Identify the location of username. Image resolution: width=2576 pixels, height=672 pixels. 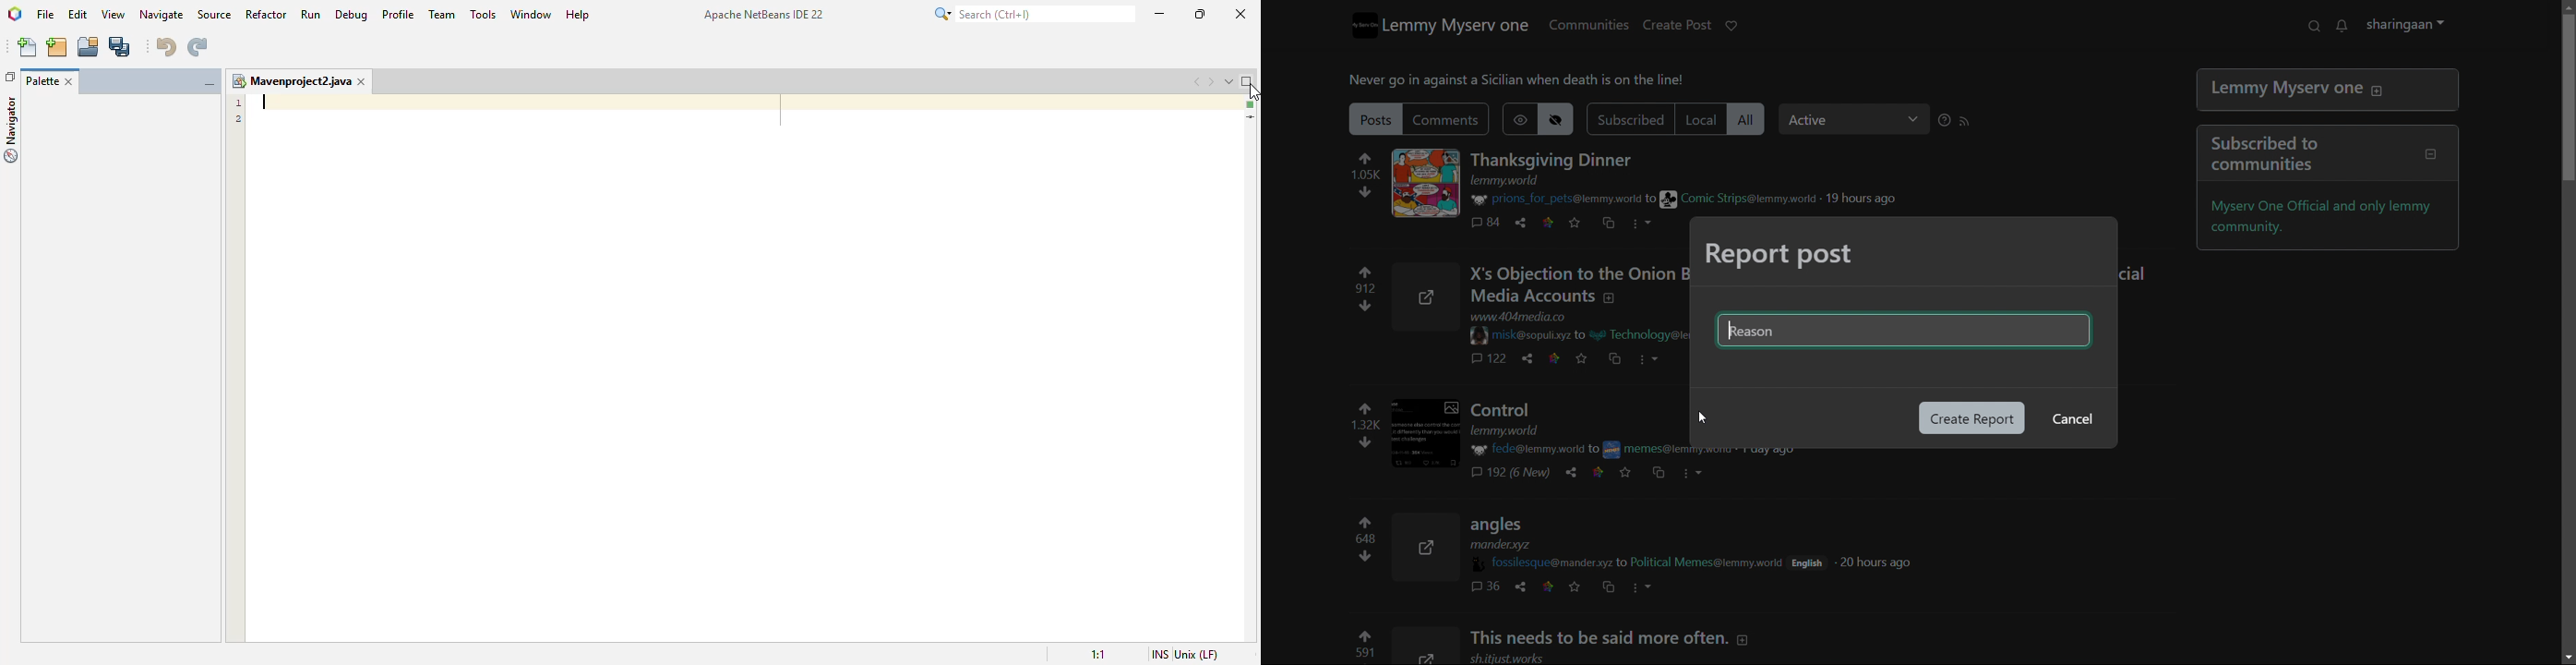
(1548, 562).